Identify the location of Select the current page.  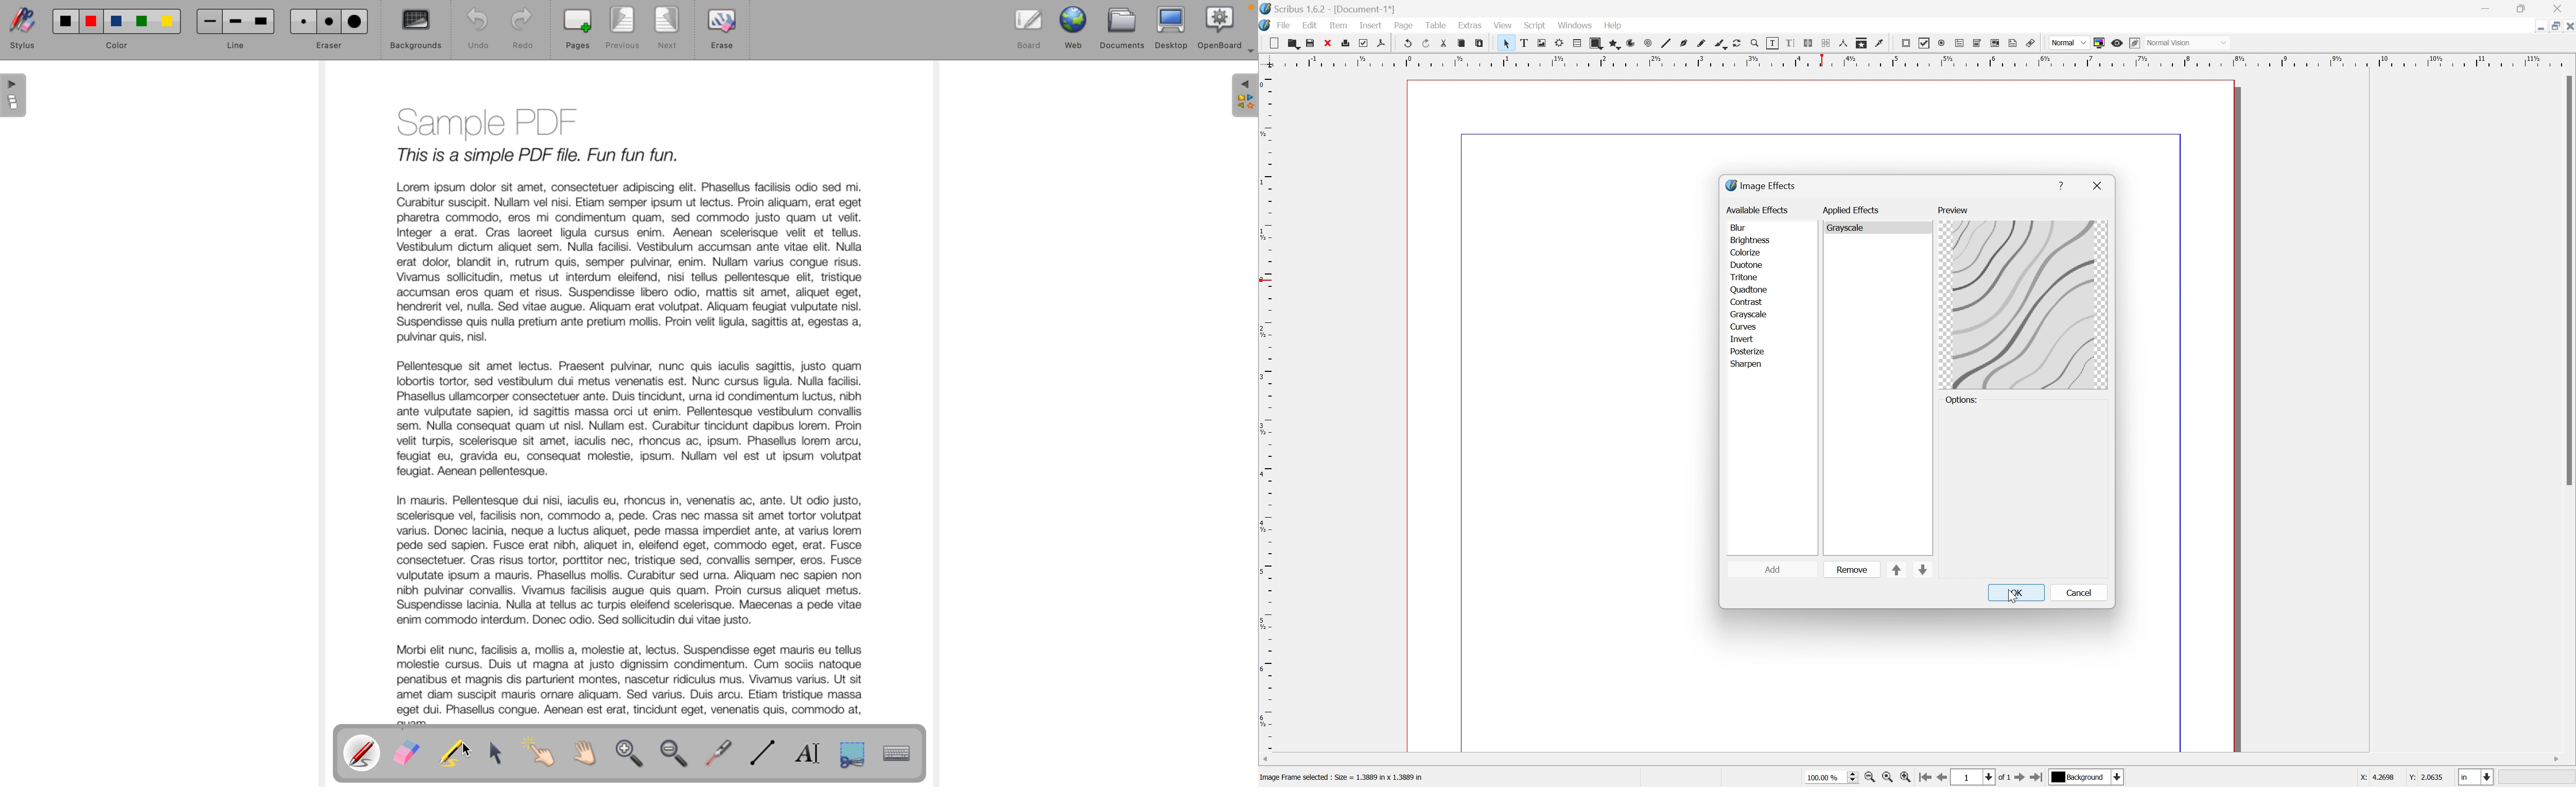
(1975, 778).